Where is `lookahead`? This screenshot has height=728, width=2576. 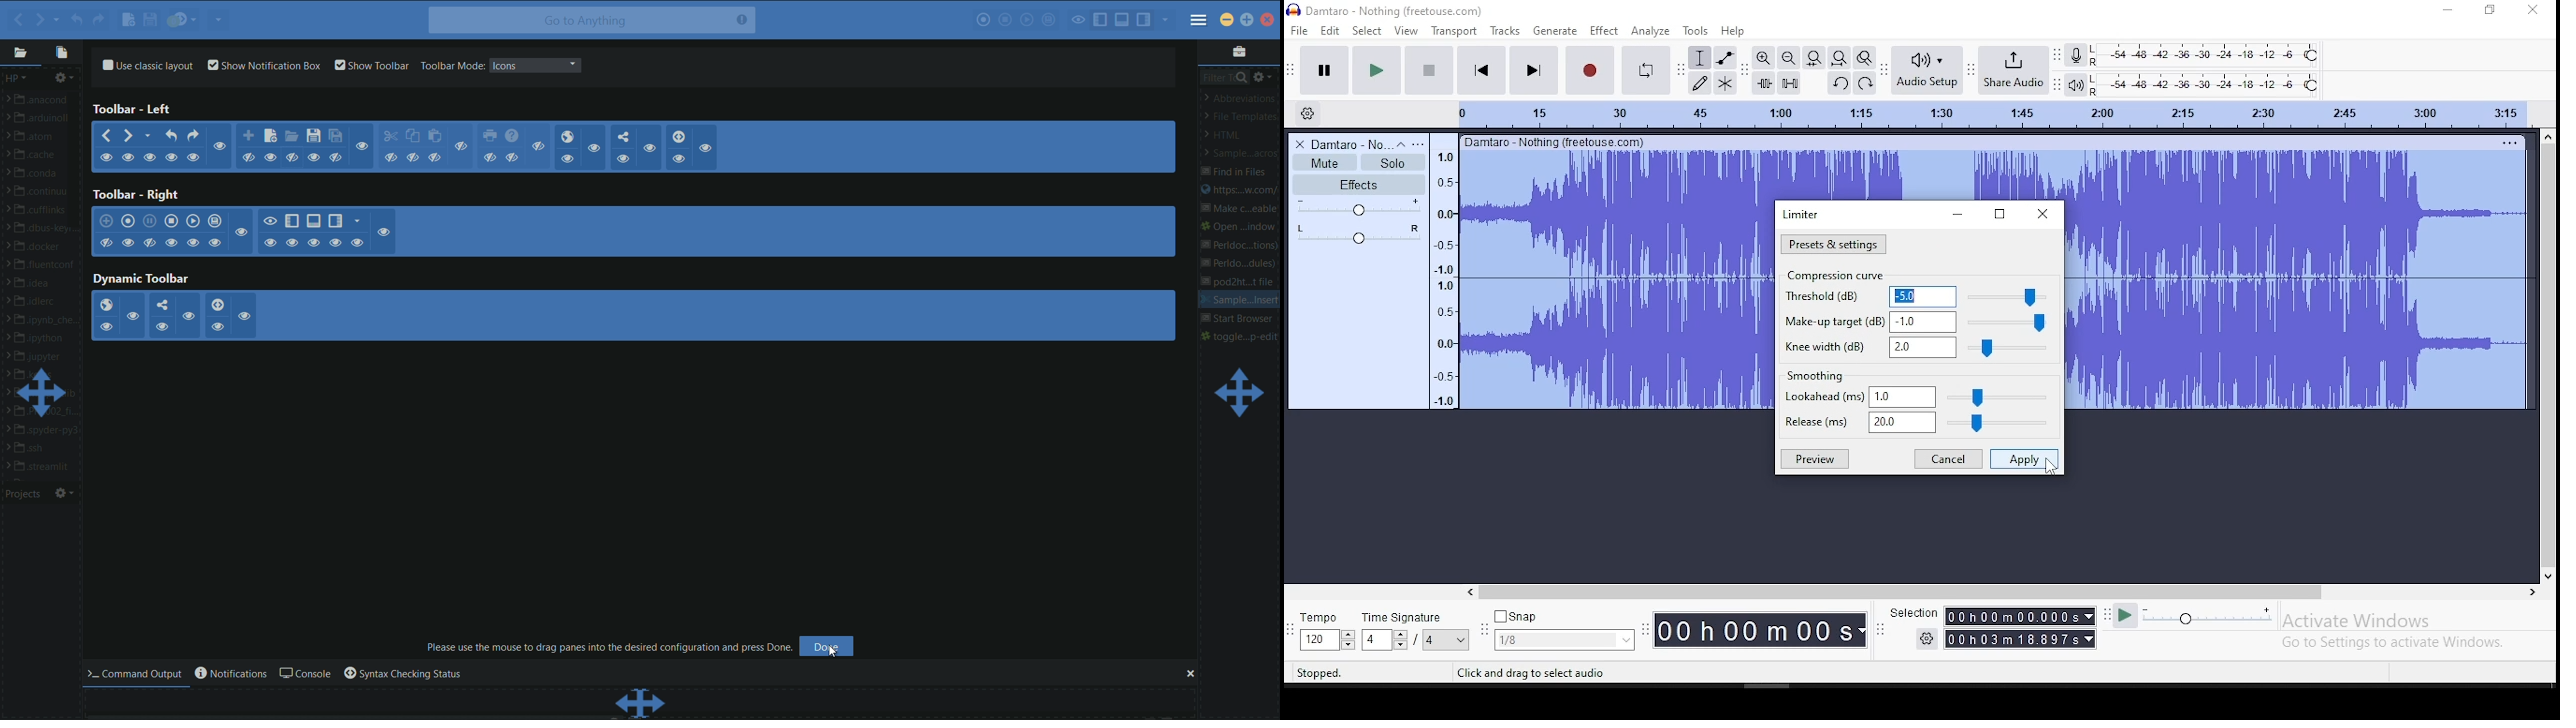 lookahead is located at coordinates (1921, 397).